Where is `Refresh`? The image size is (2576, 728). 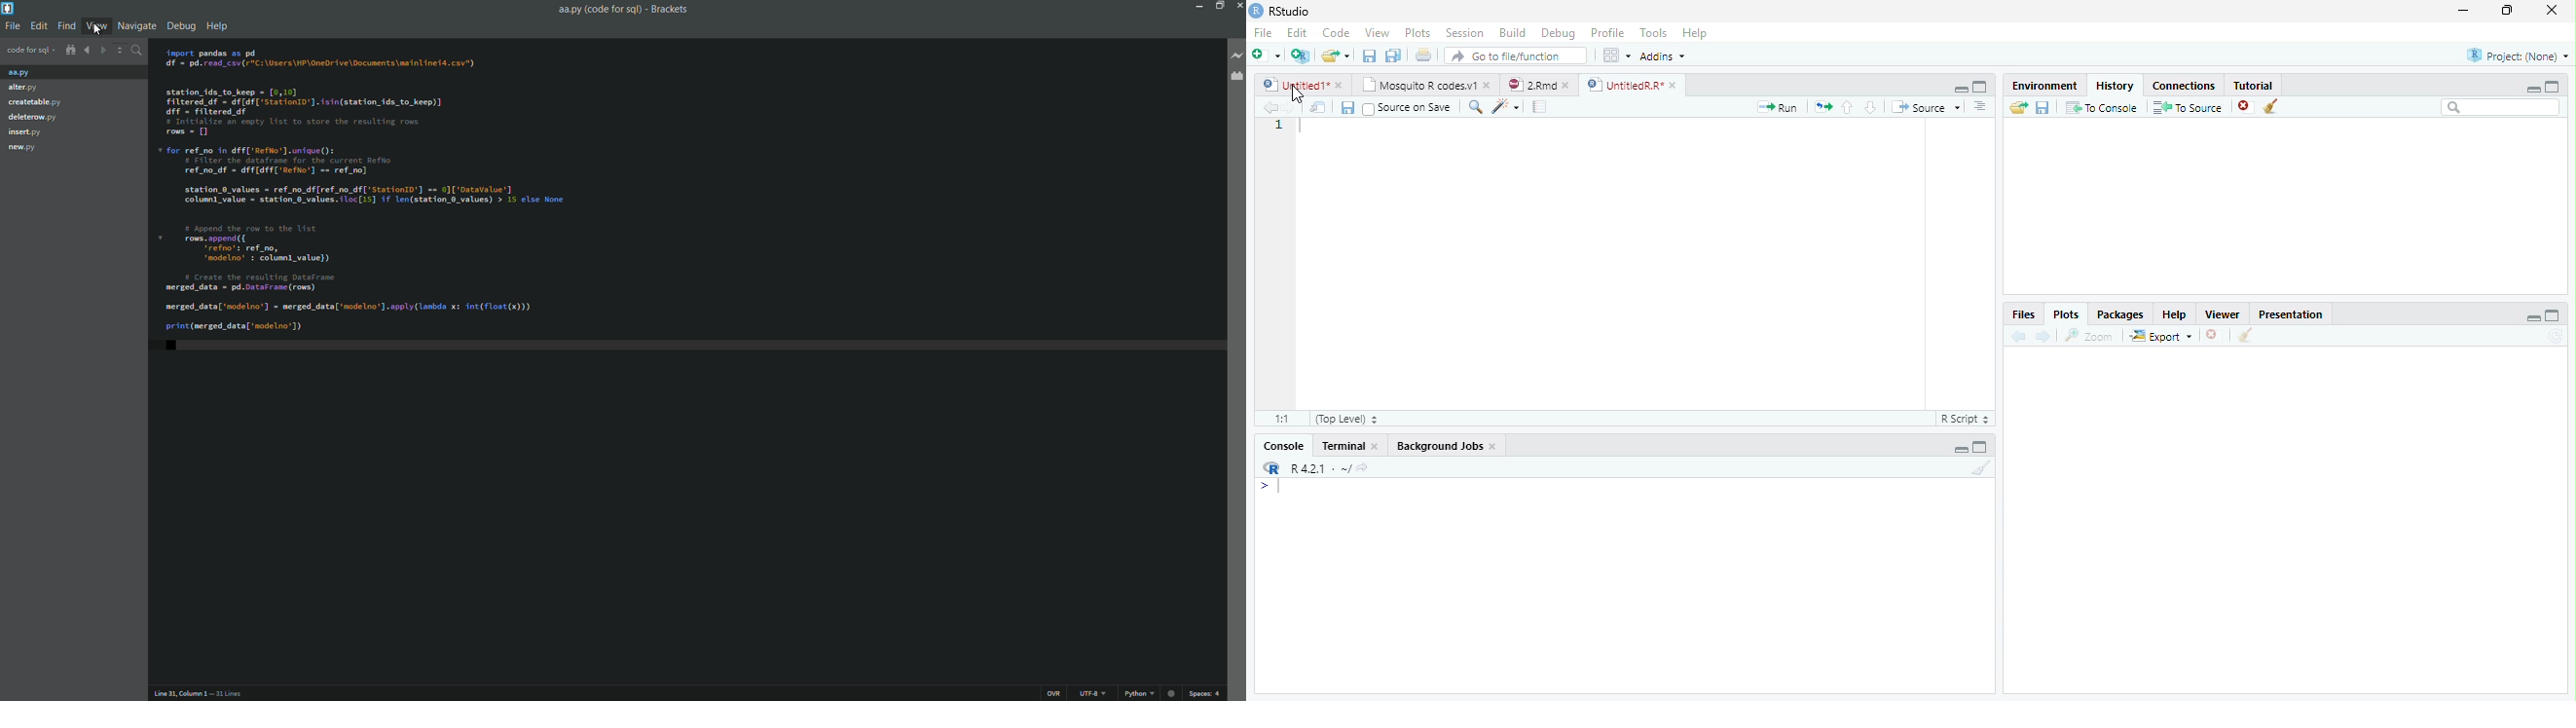
Refresh is located at coordinates (2558, 336).